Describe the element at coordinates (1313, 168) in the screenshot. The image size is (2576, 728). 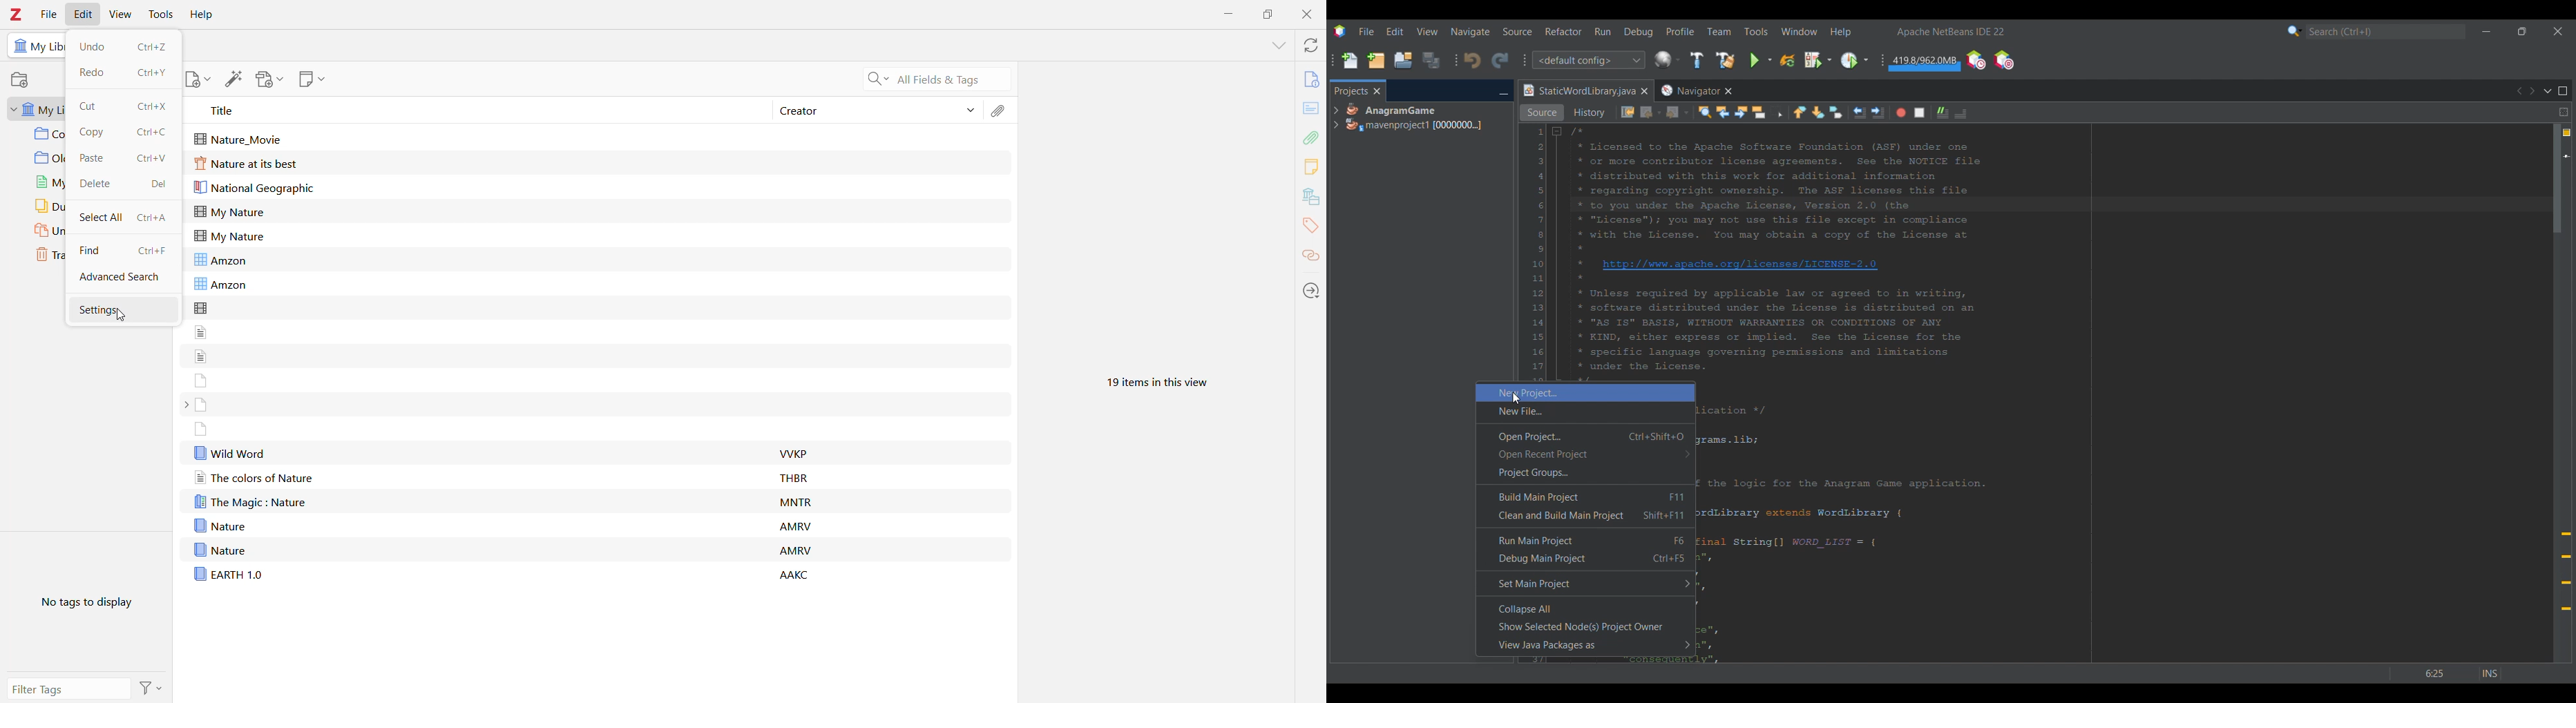
I see `Notes` at that location.